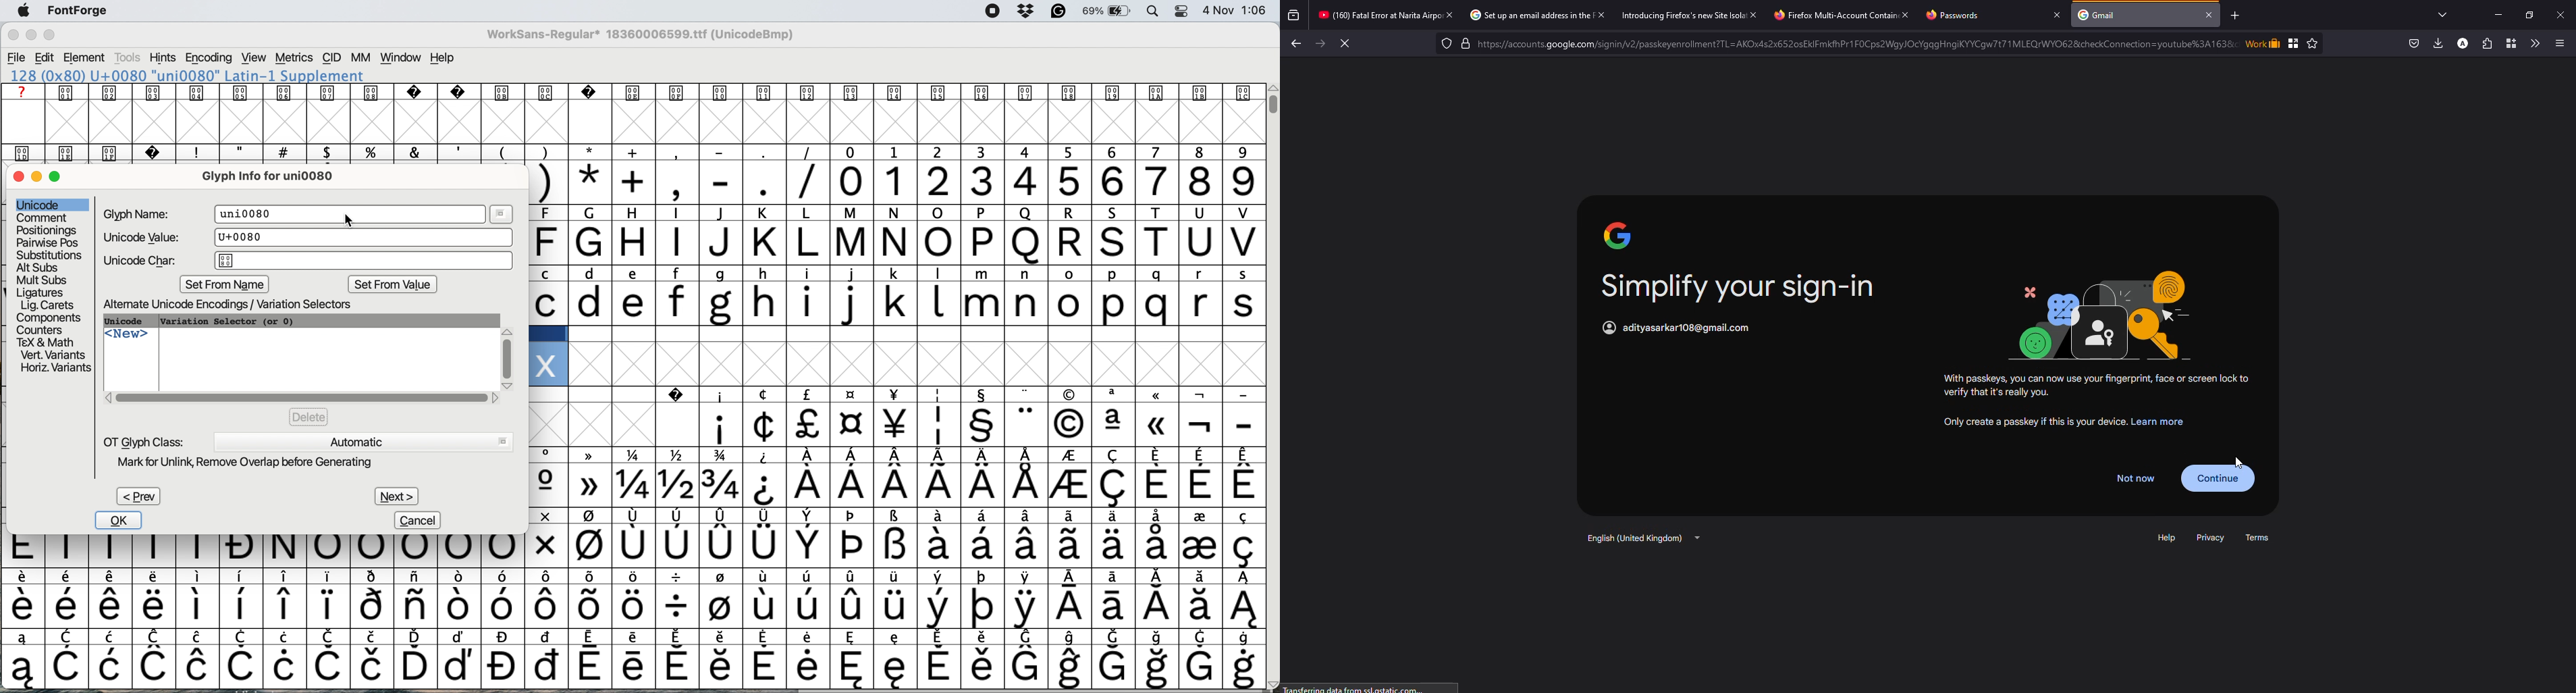 This screenshot has width=2576, height=700. Describe the element at coordinates (13, 36) in the screenshot. I see `close` at that location.